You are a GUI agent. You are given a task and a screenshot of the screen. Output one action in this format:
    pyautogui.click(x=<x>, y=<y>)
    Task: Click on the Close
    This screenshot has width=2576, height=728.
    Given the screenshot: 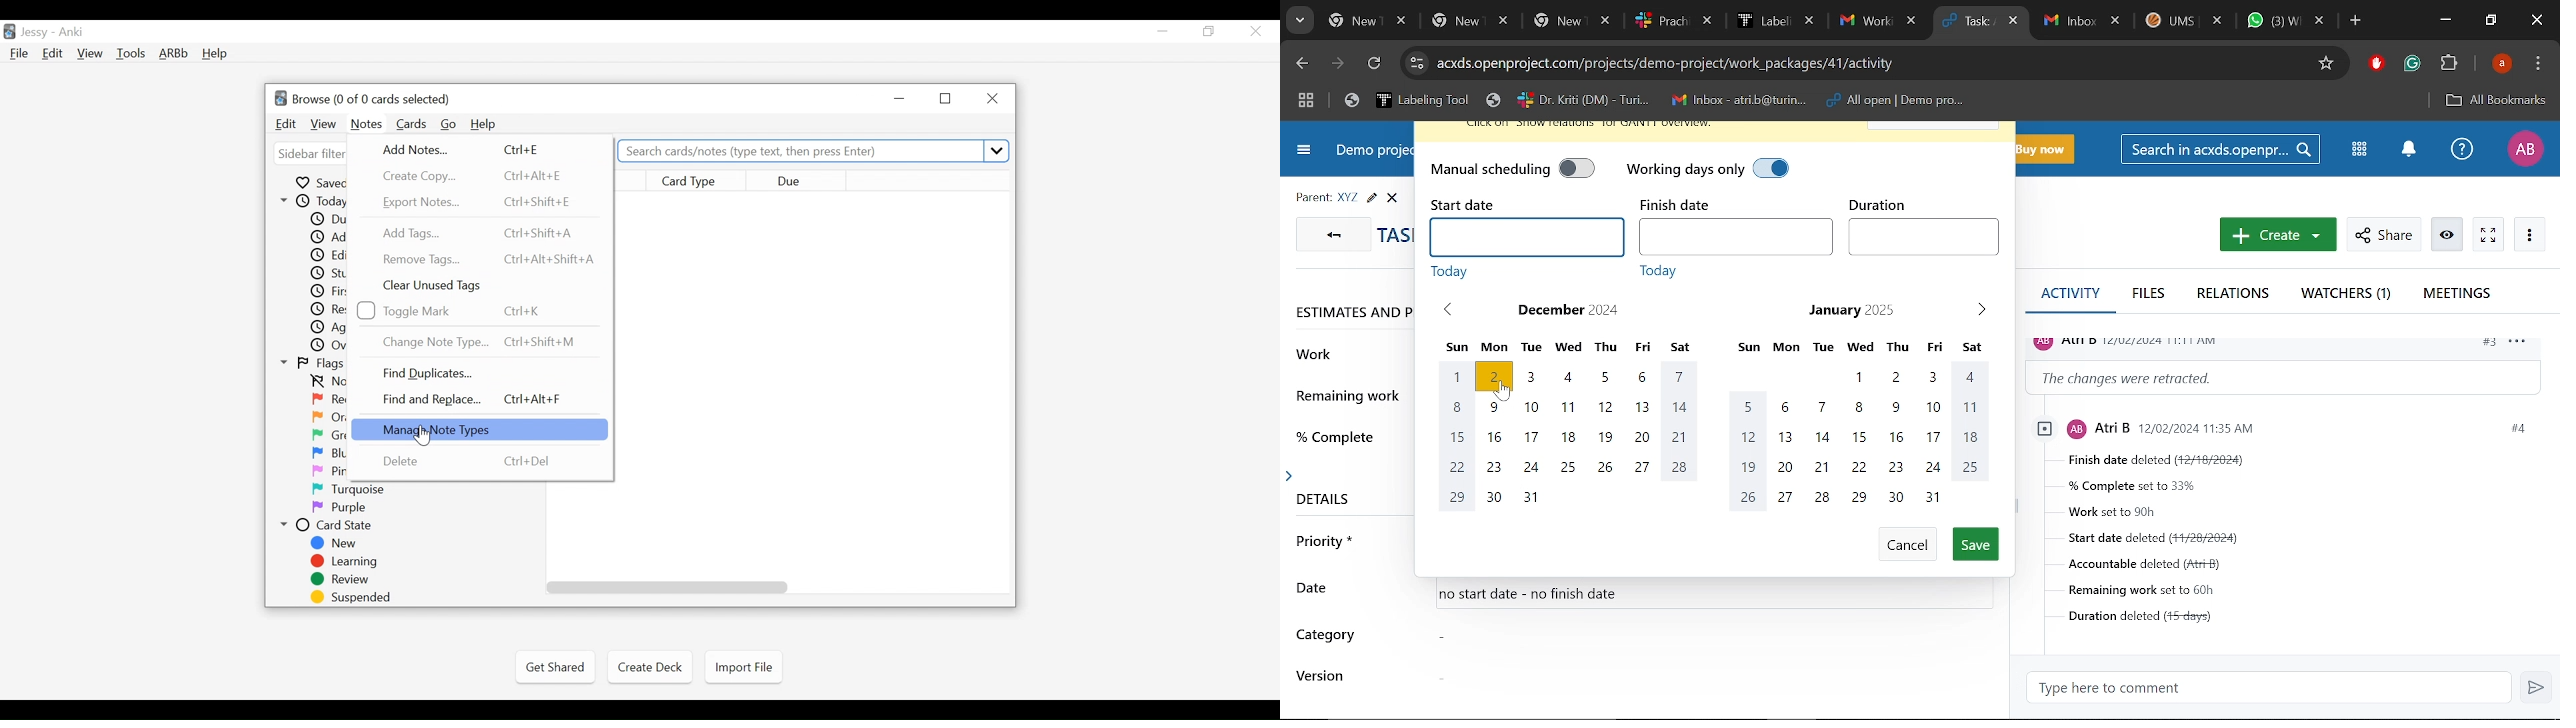 What is the action you would take?
    pyautogui.click(x=1255, y=31)
    